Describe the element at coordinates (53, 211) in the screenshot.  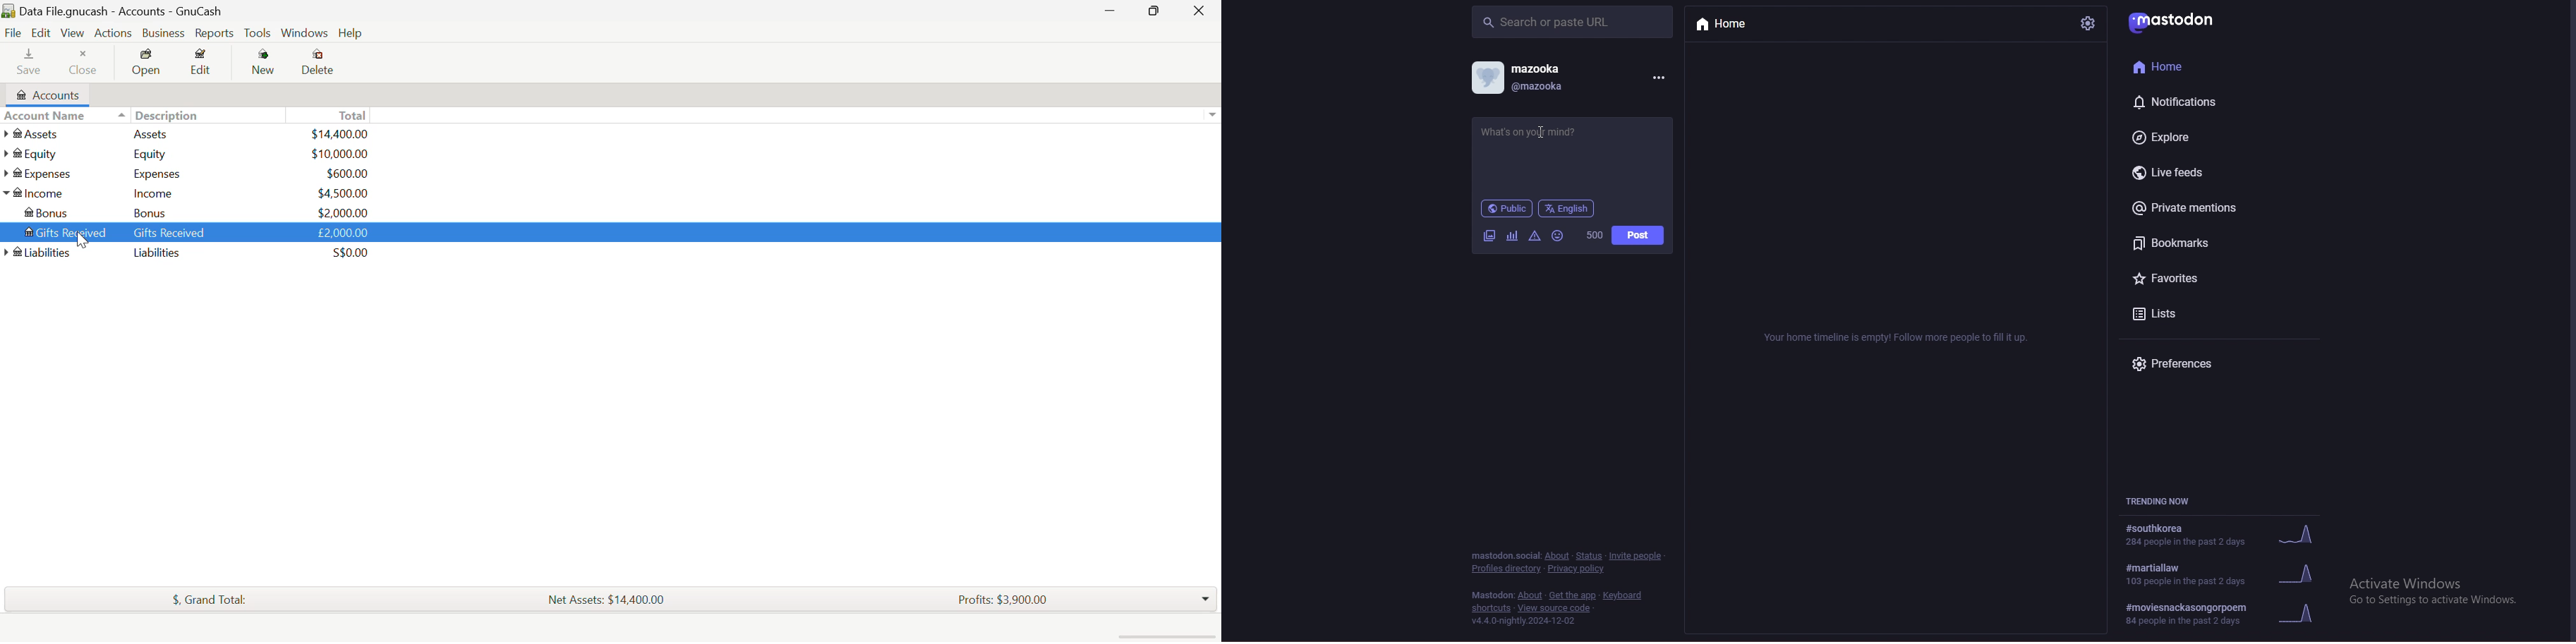
I see `Bonus` at that location.